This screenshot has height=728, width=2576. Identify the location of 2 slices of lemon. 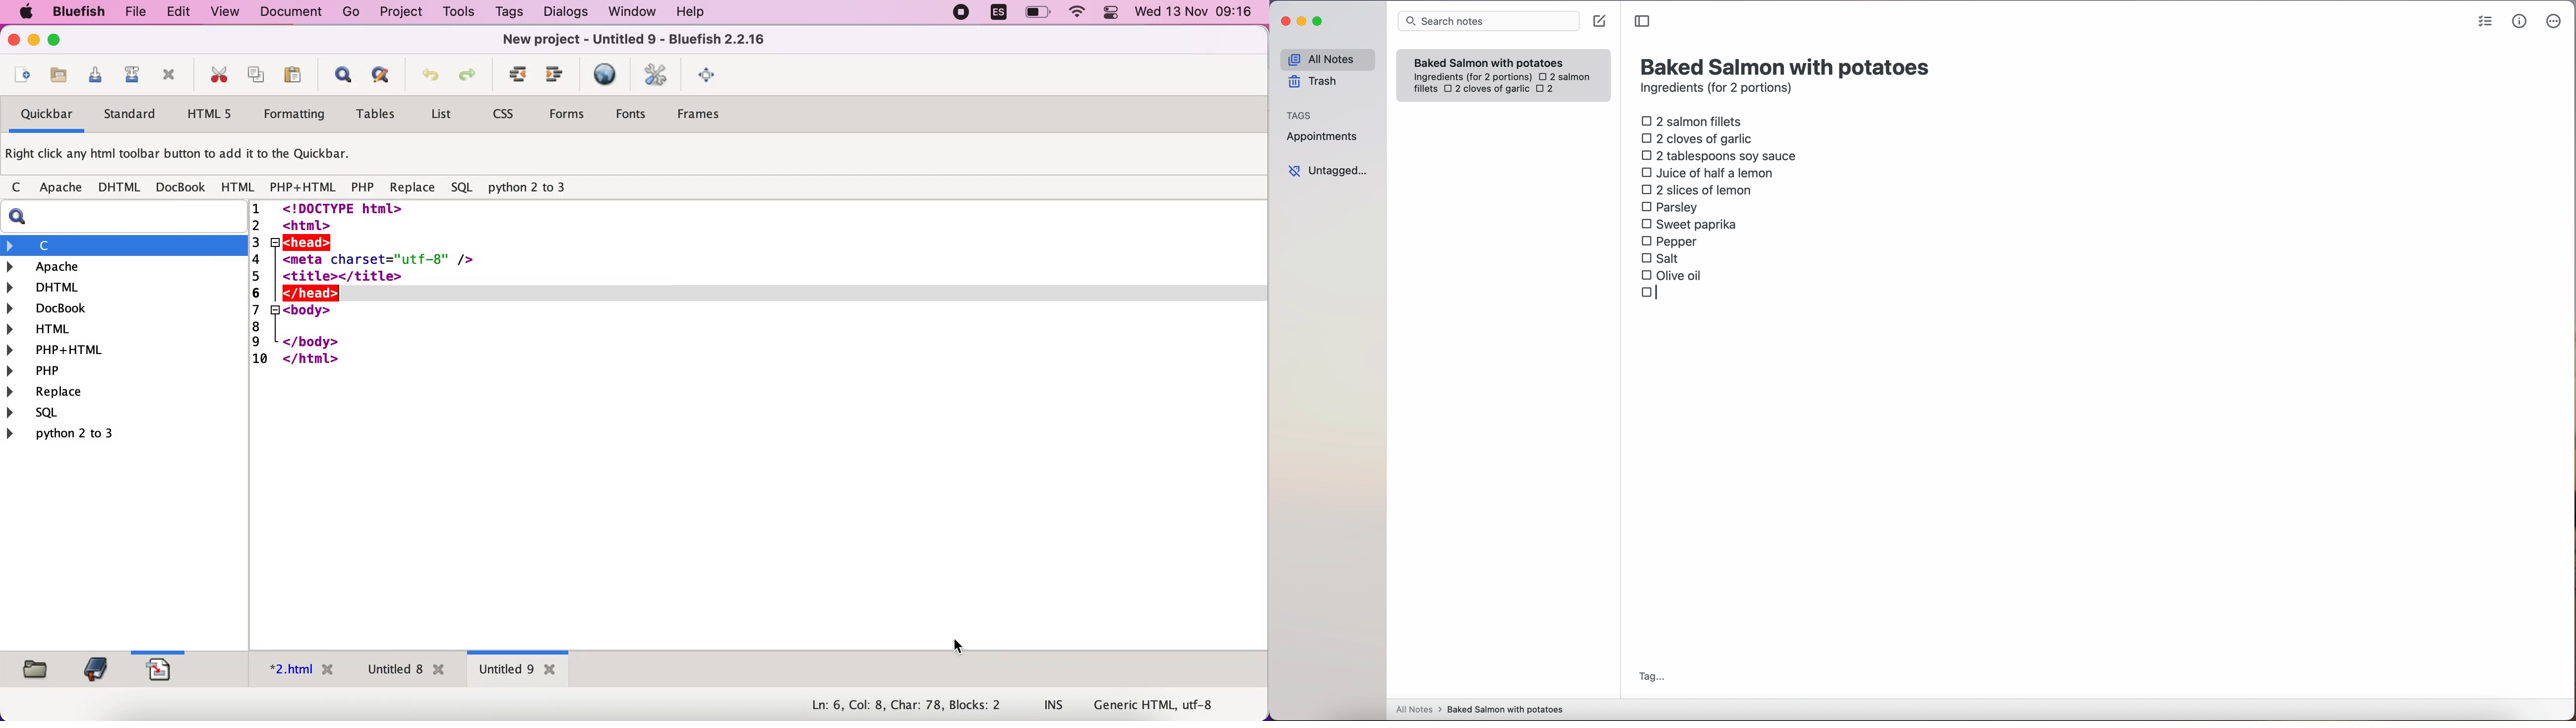
(1697, 189).